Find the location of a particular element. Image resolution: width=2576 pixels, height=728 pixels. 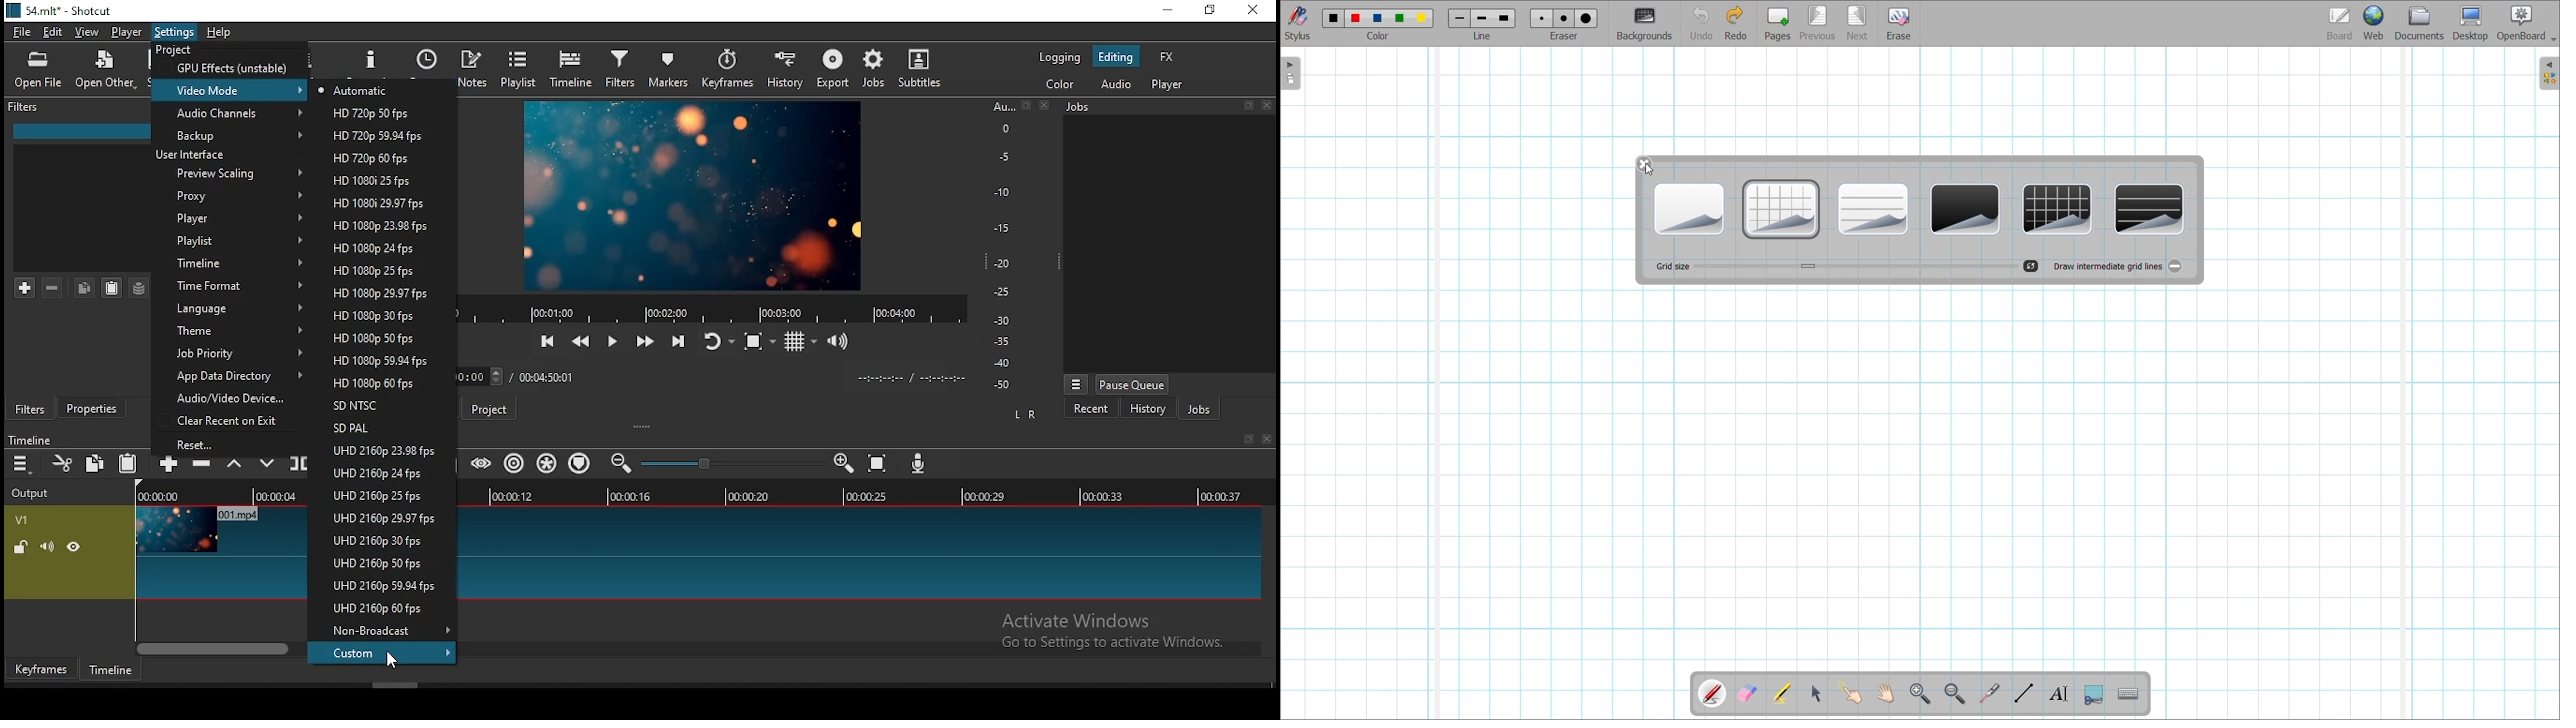

history is located at coordinates (781, 71).